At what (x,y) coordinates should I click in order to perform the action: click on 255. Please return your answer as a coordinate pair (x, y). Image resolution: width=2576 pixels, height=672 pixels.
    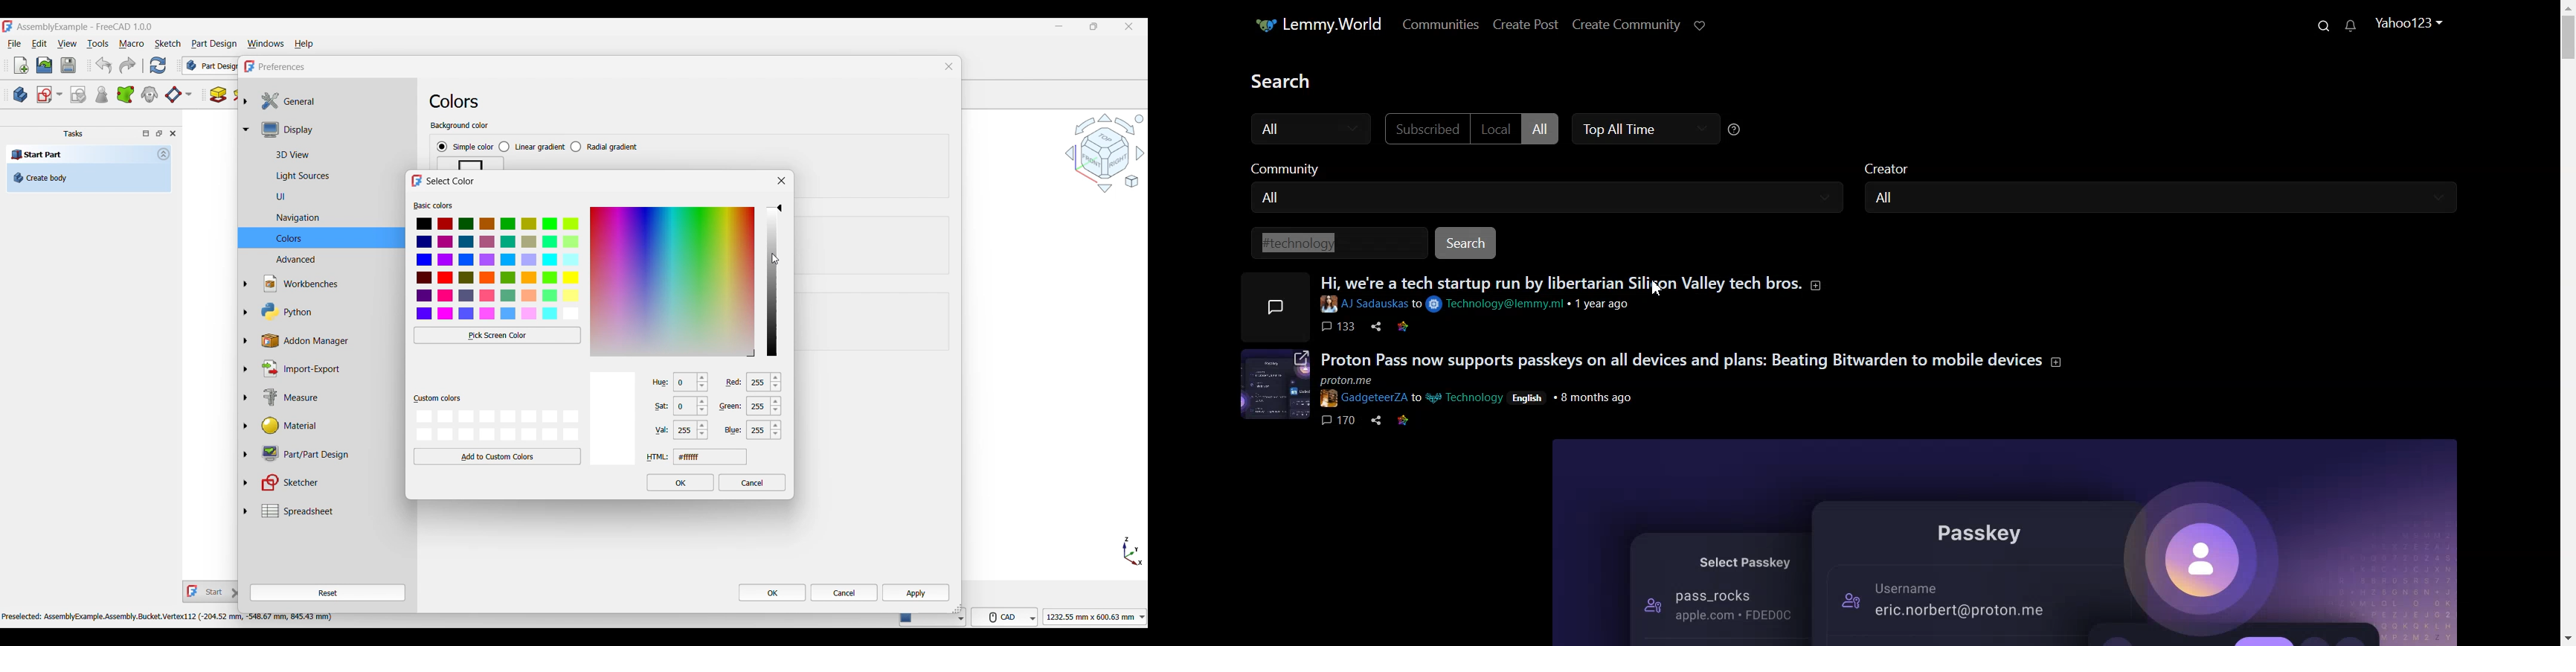
    Looking at the image, I should click on (769, 383).